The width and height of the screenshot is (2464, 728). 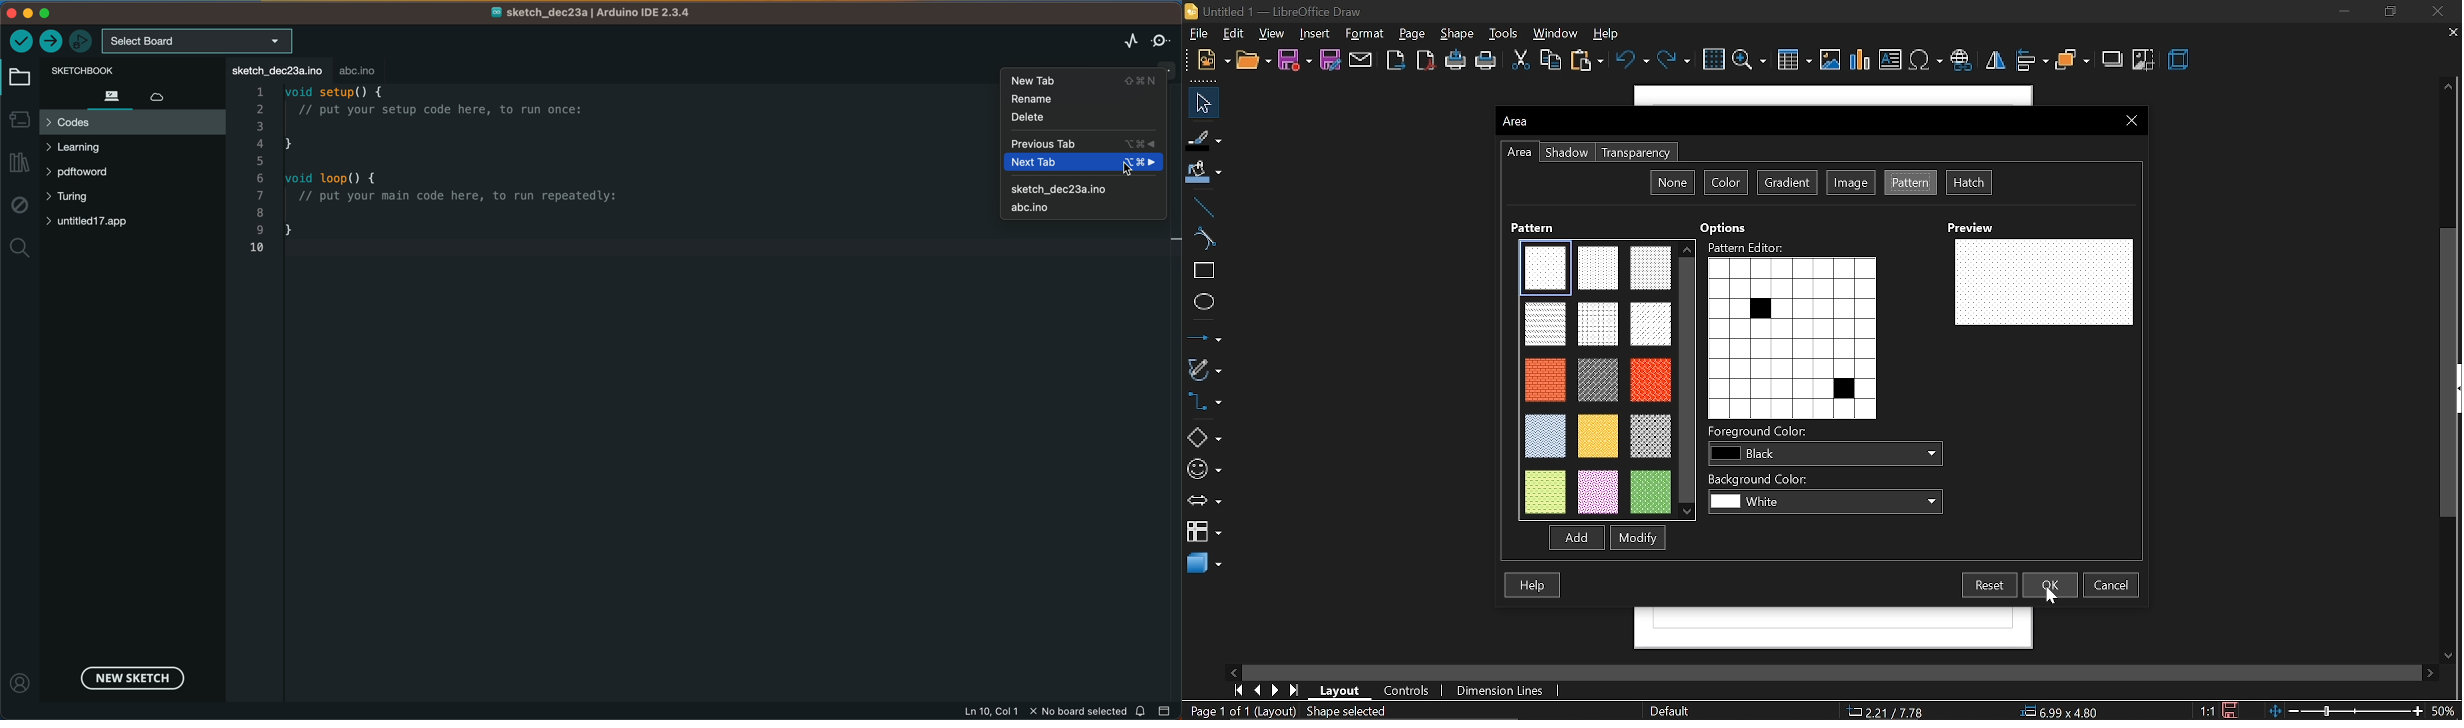 I want to click on move left, so click(x=1233, y=671).